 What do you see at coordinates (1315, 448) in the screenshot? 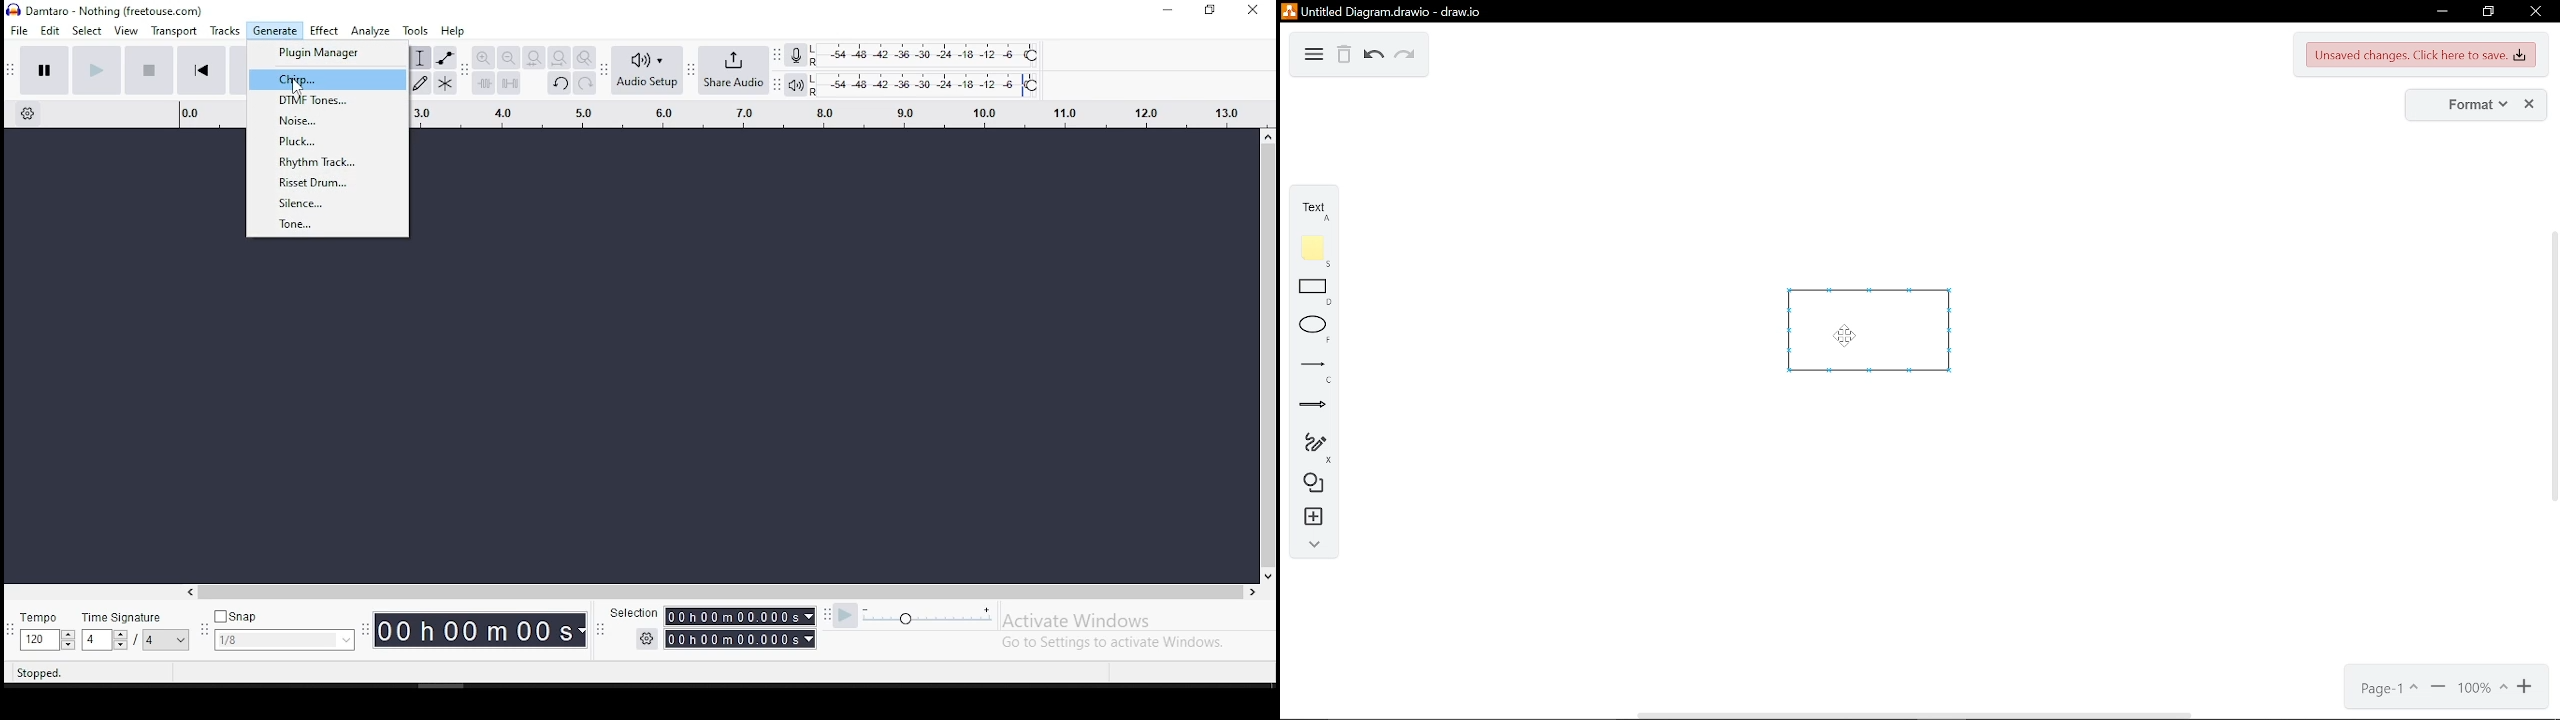
I see `freehand` at bounding box center [1315, 448].